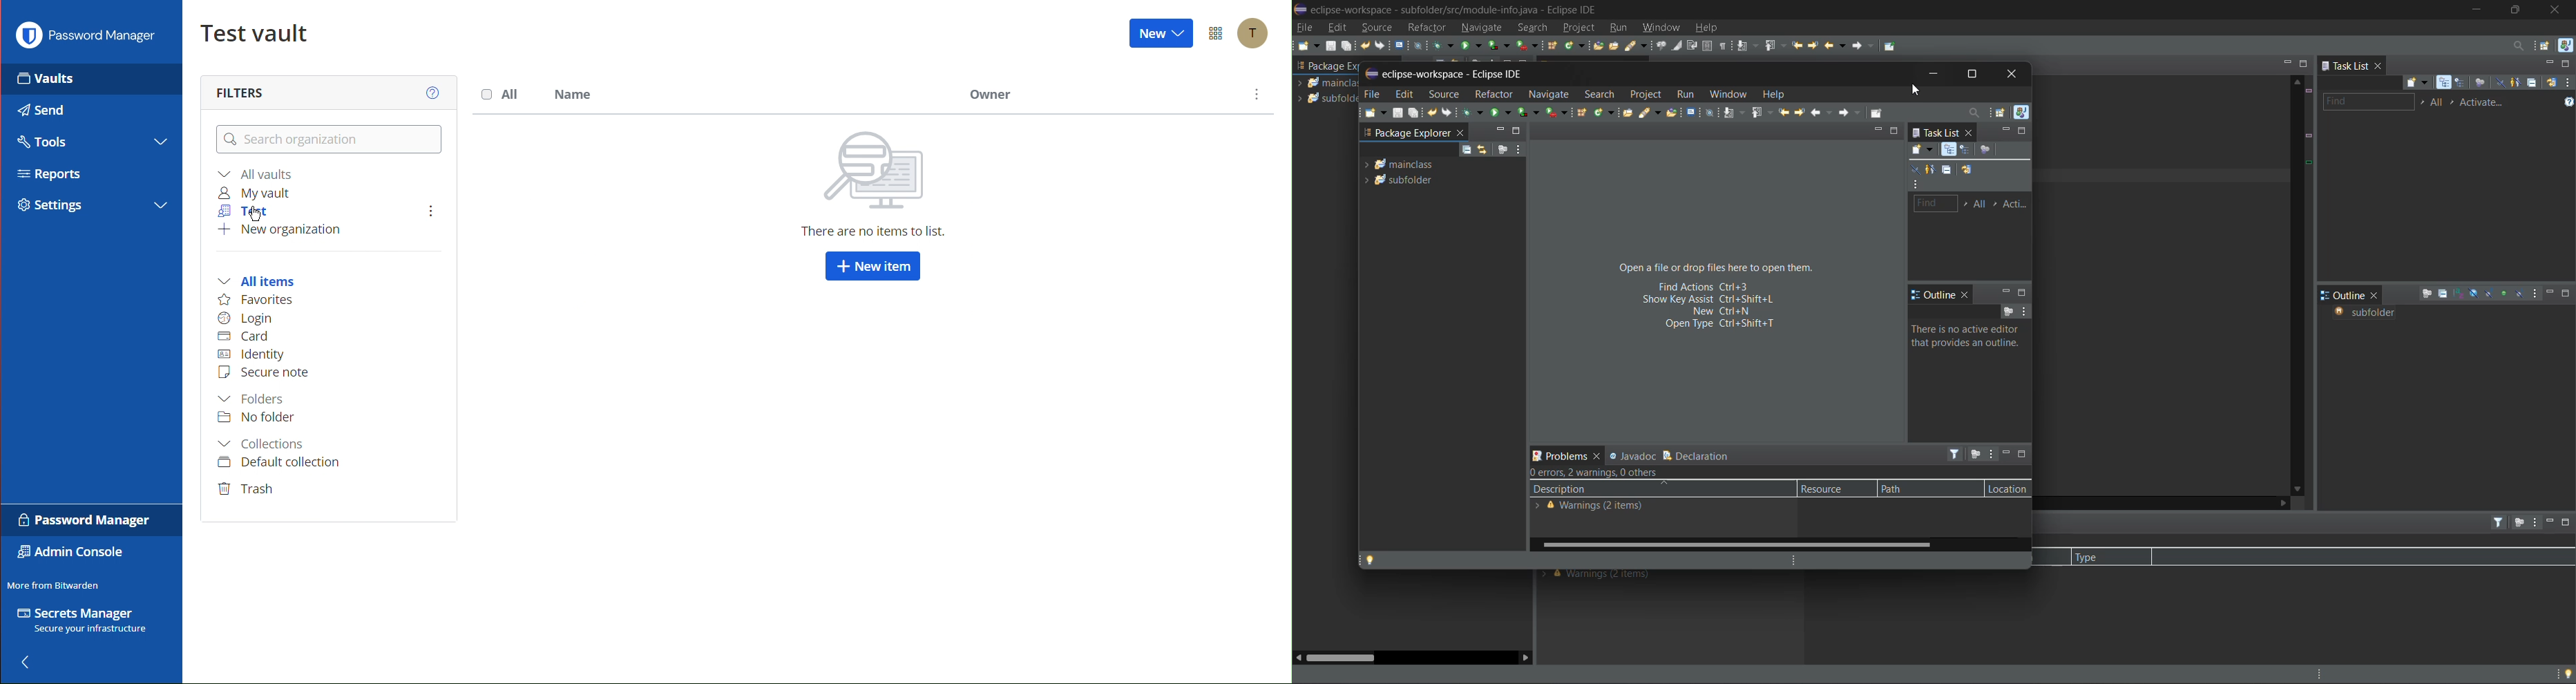 Image resolution: width=2576 pixels, height=700 pixels. What do you see at coordinates (1562, 456) in the screenshot?
I see `problems` at bounding box center [1562, 456].